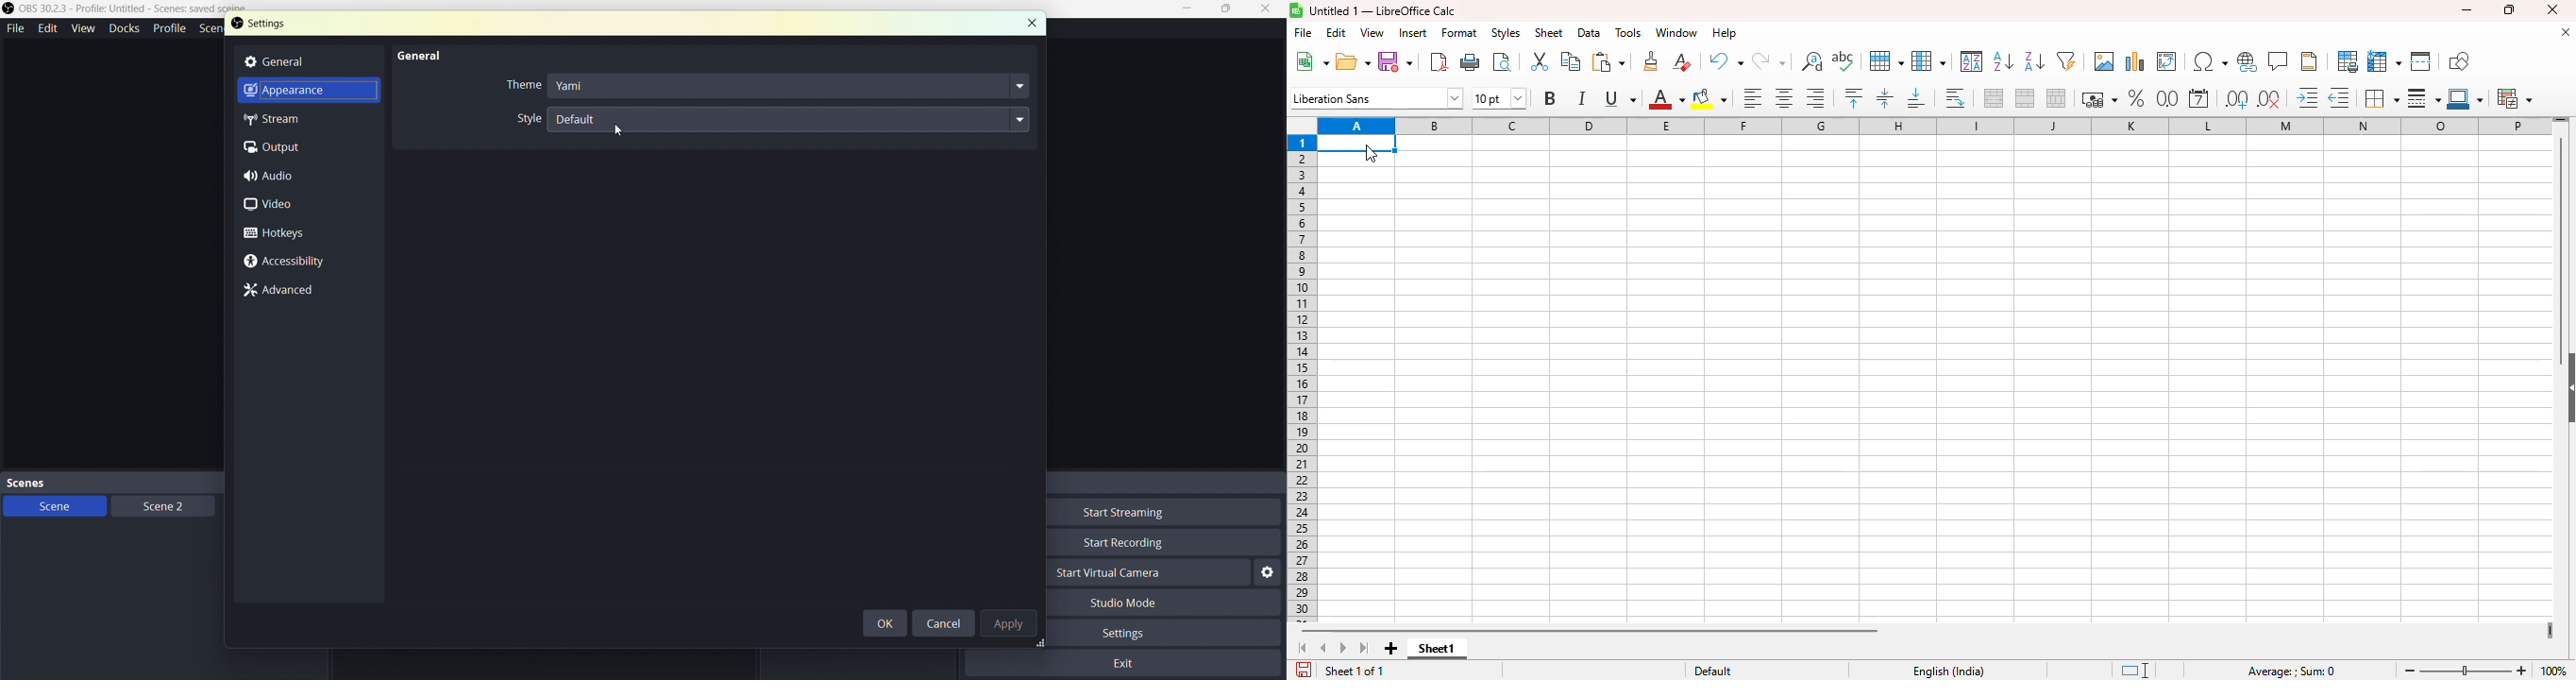 Image resolution: width=2576 pixels, height=700 pixels. I want to click on Settings, so click(1143, 634).